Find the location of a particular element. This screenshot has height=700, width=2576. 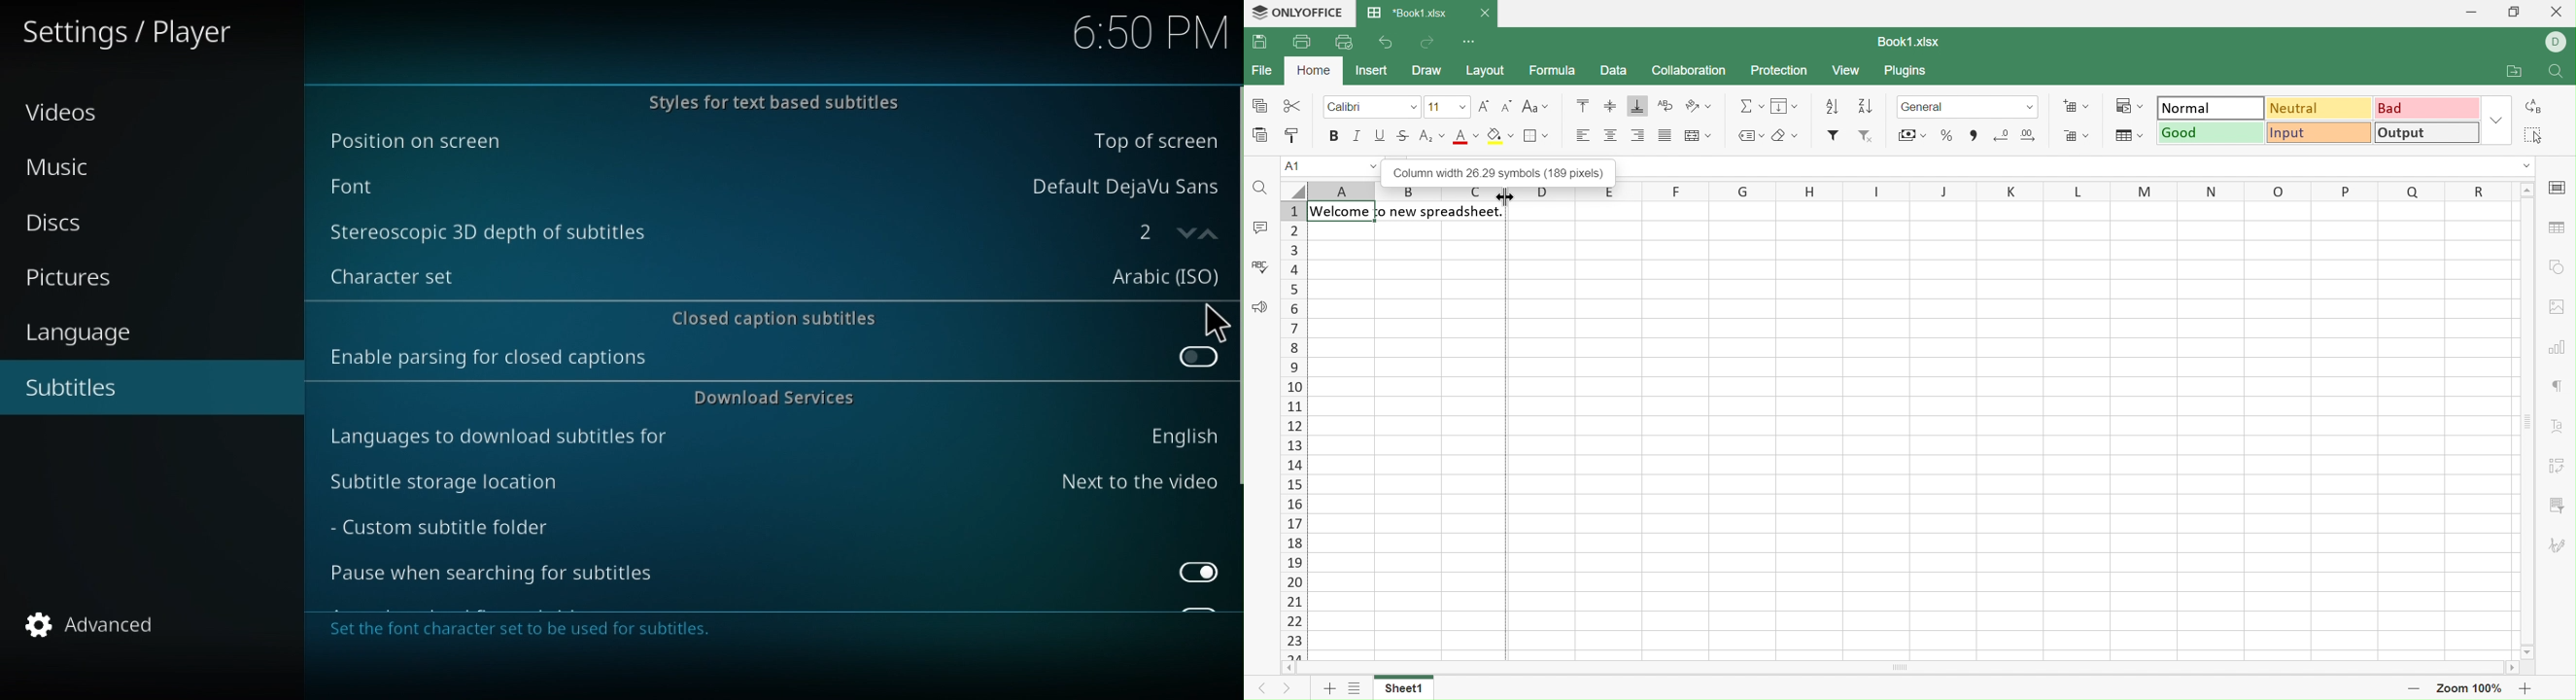

English is located at coordinates (1174, 438).